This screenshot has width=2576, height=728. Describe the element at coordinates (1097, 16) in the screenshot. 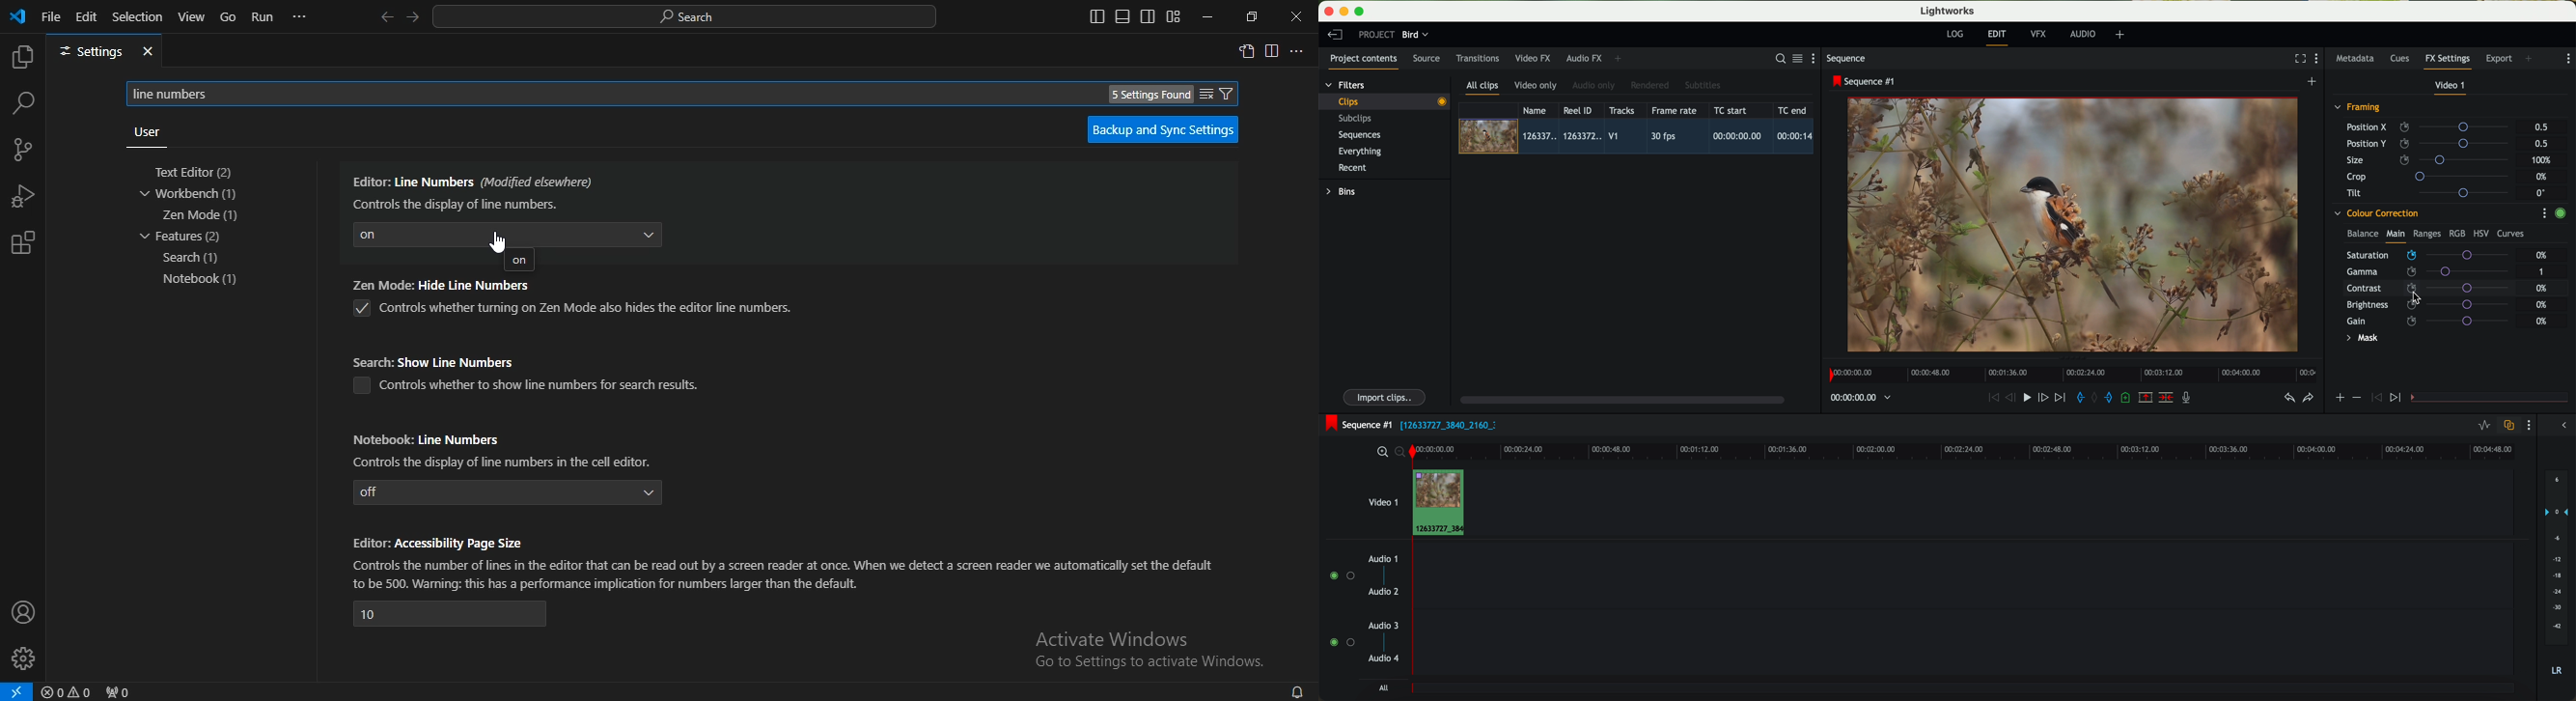

I see `toggle primary sidebar` at that location.